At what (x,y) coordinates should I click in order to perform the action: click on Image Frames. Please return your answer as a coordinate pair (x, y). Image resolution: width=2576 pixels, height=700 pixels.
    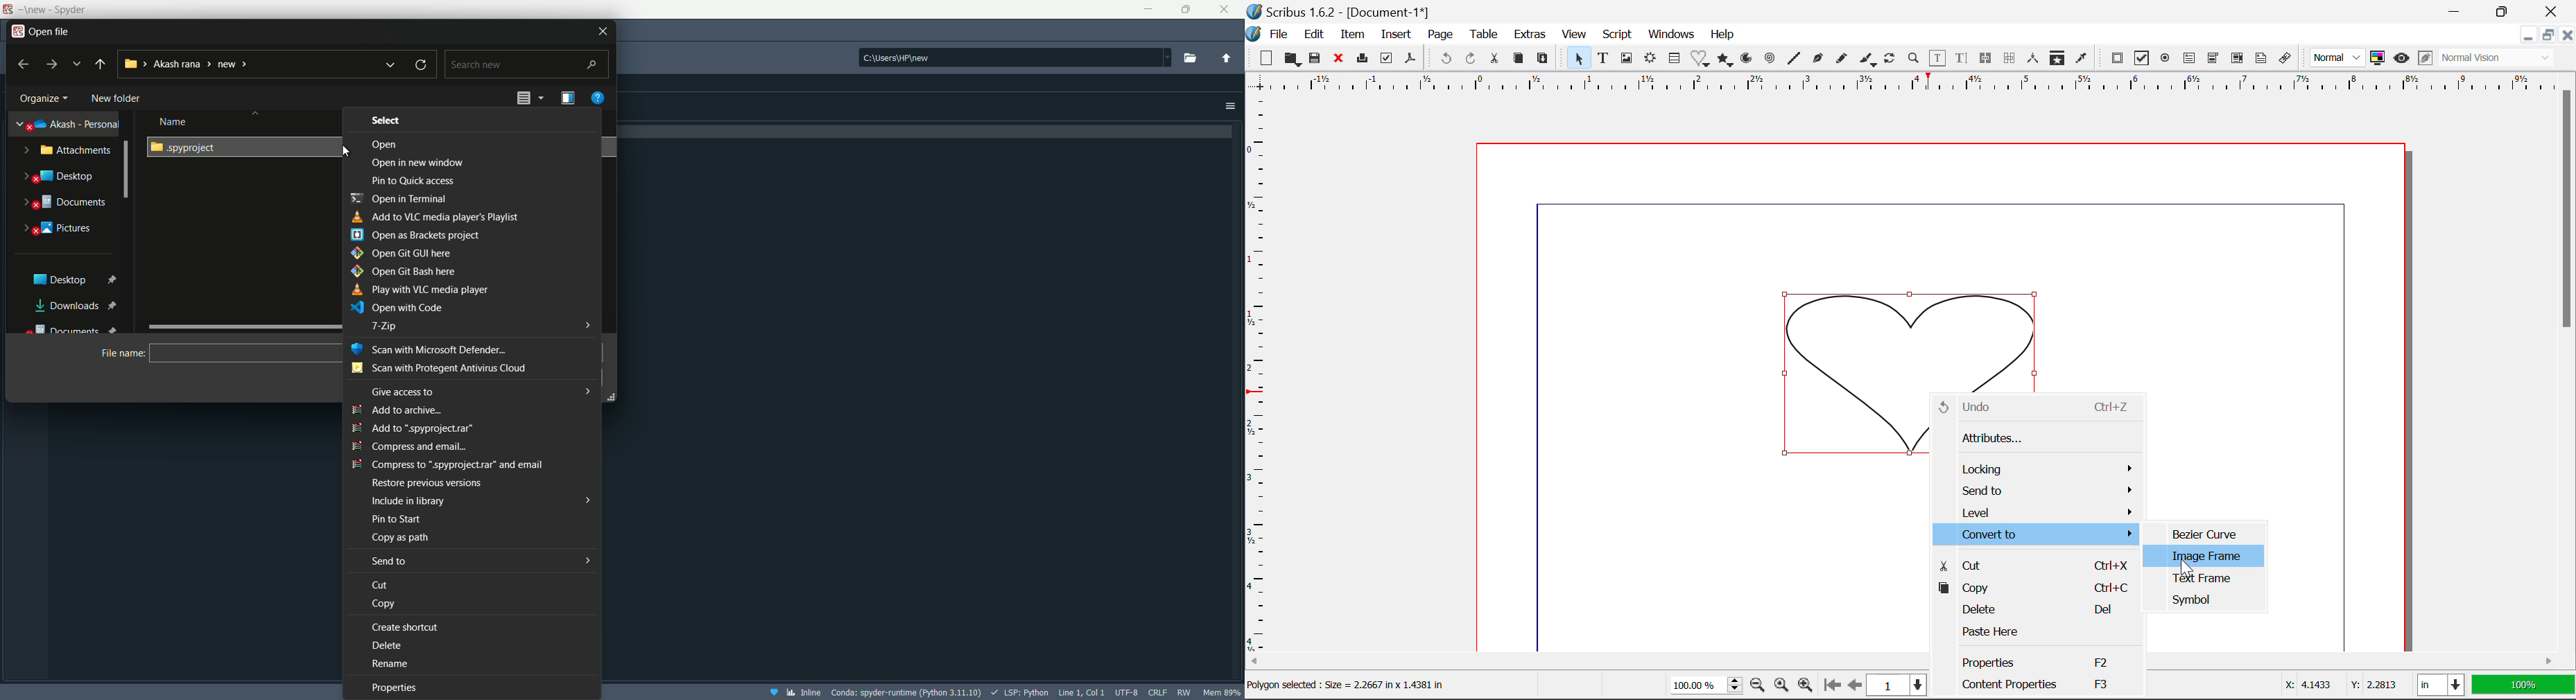
    Looking at the image, I should click on (1626, 58).